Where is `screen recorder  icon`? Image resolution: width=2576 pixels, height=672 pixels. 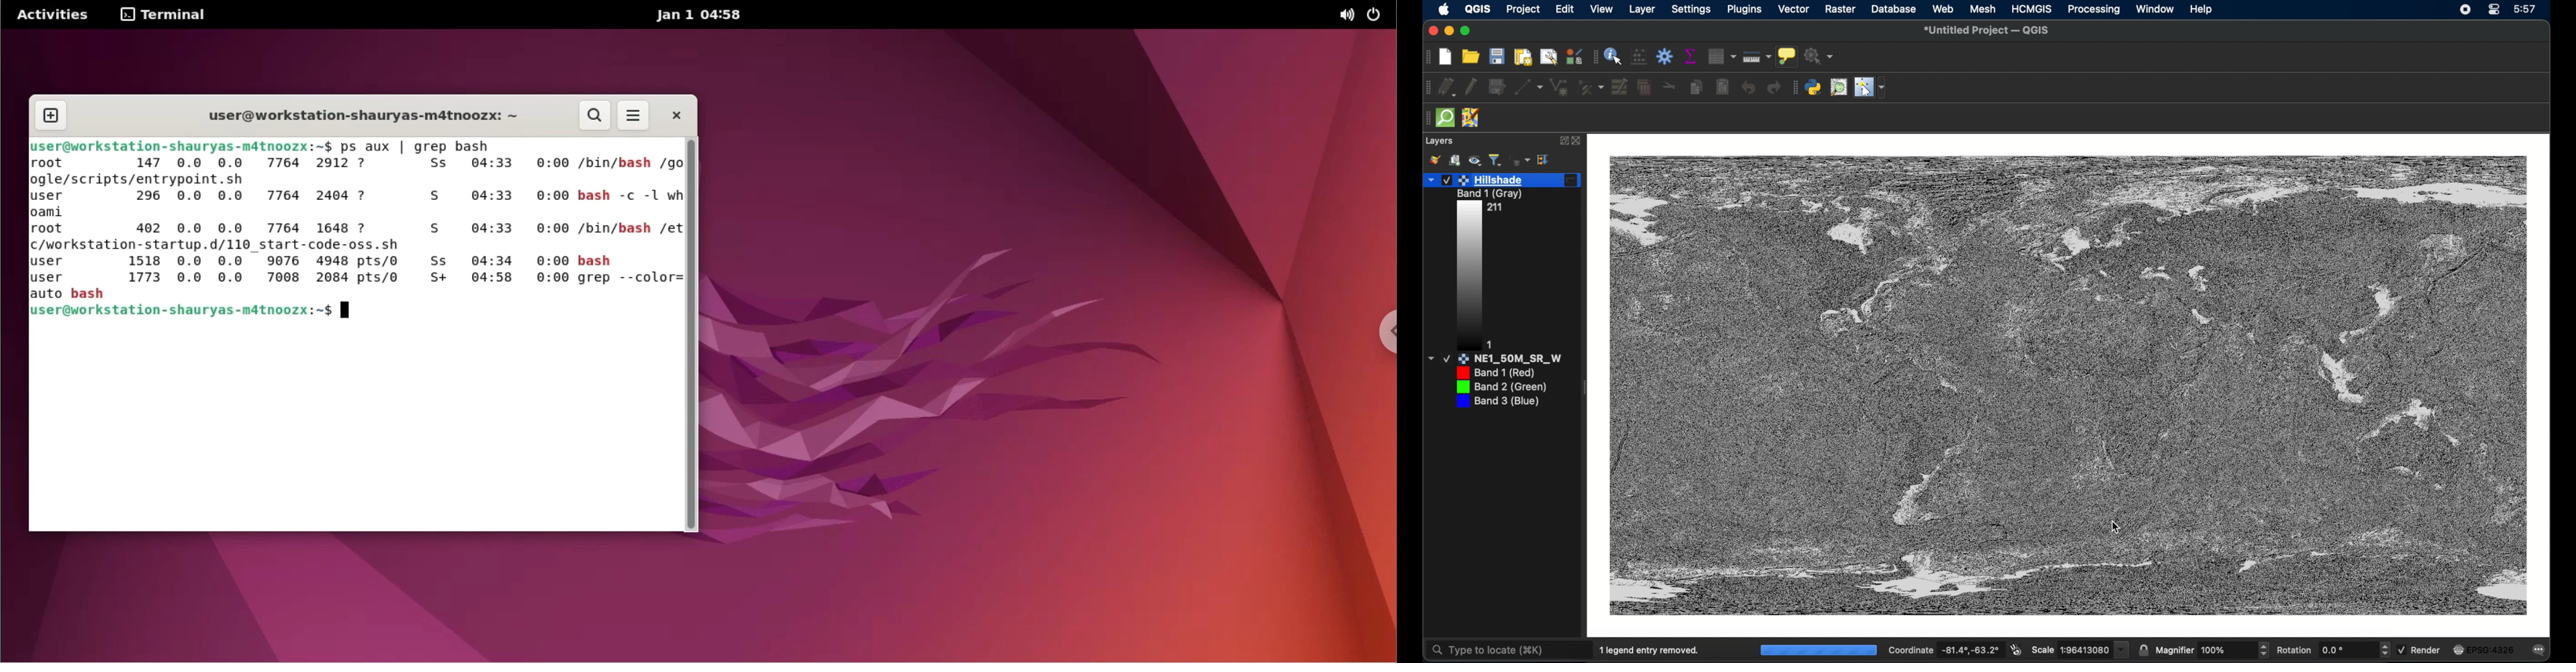
screen recorder  icon is located at coordinates (2465, 10).